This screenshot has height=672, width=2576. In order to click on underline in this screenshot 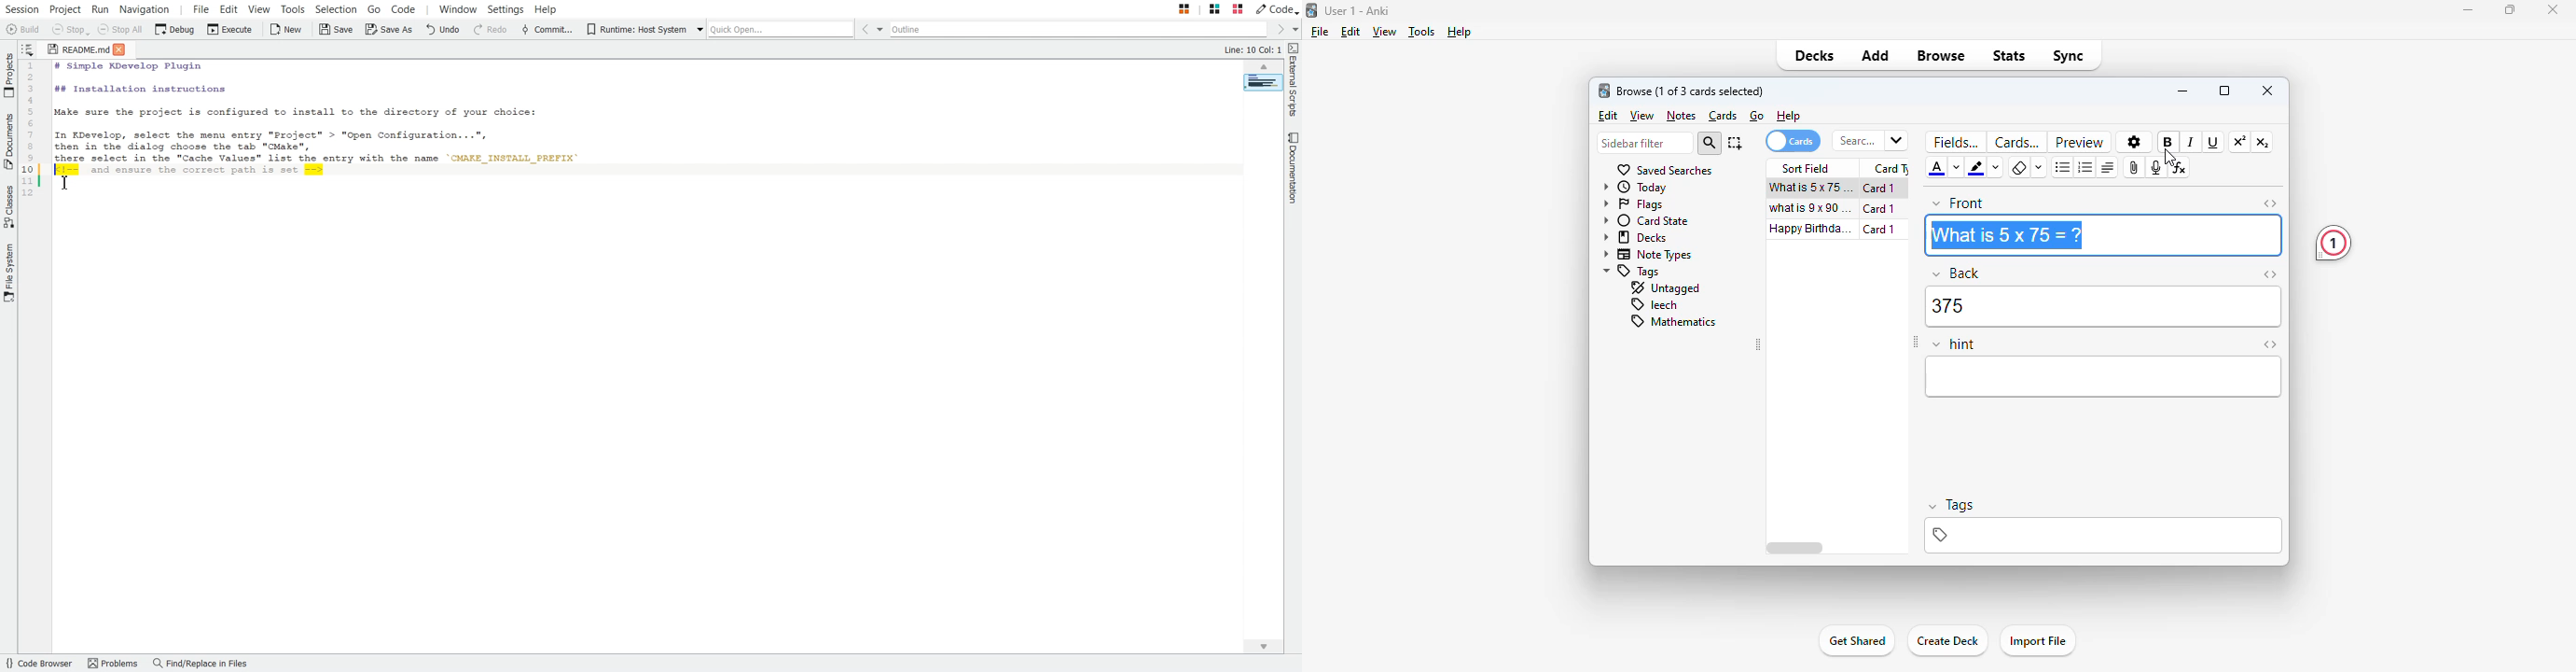, I will do `click(2213, 143)`.